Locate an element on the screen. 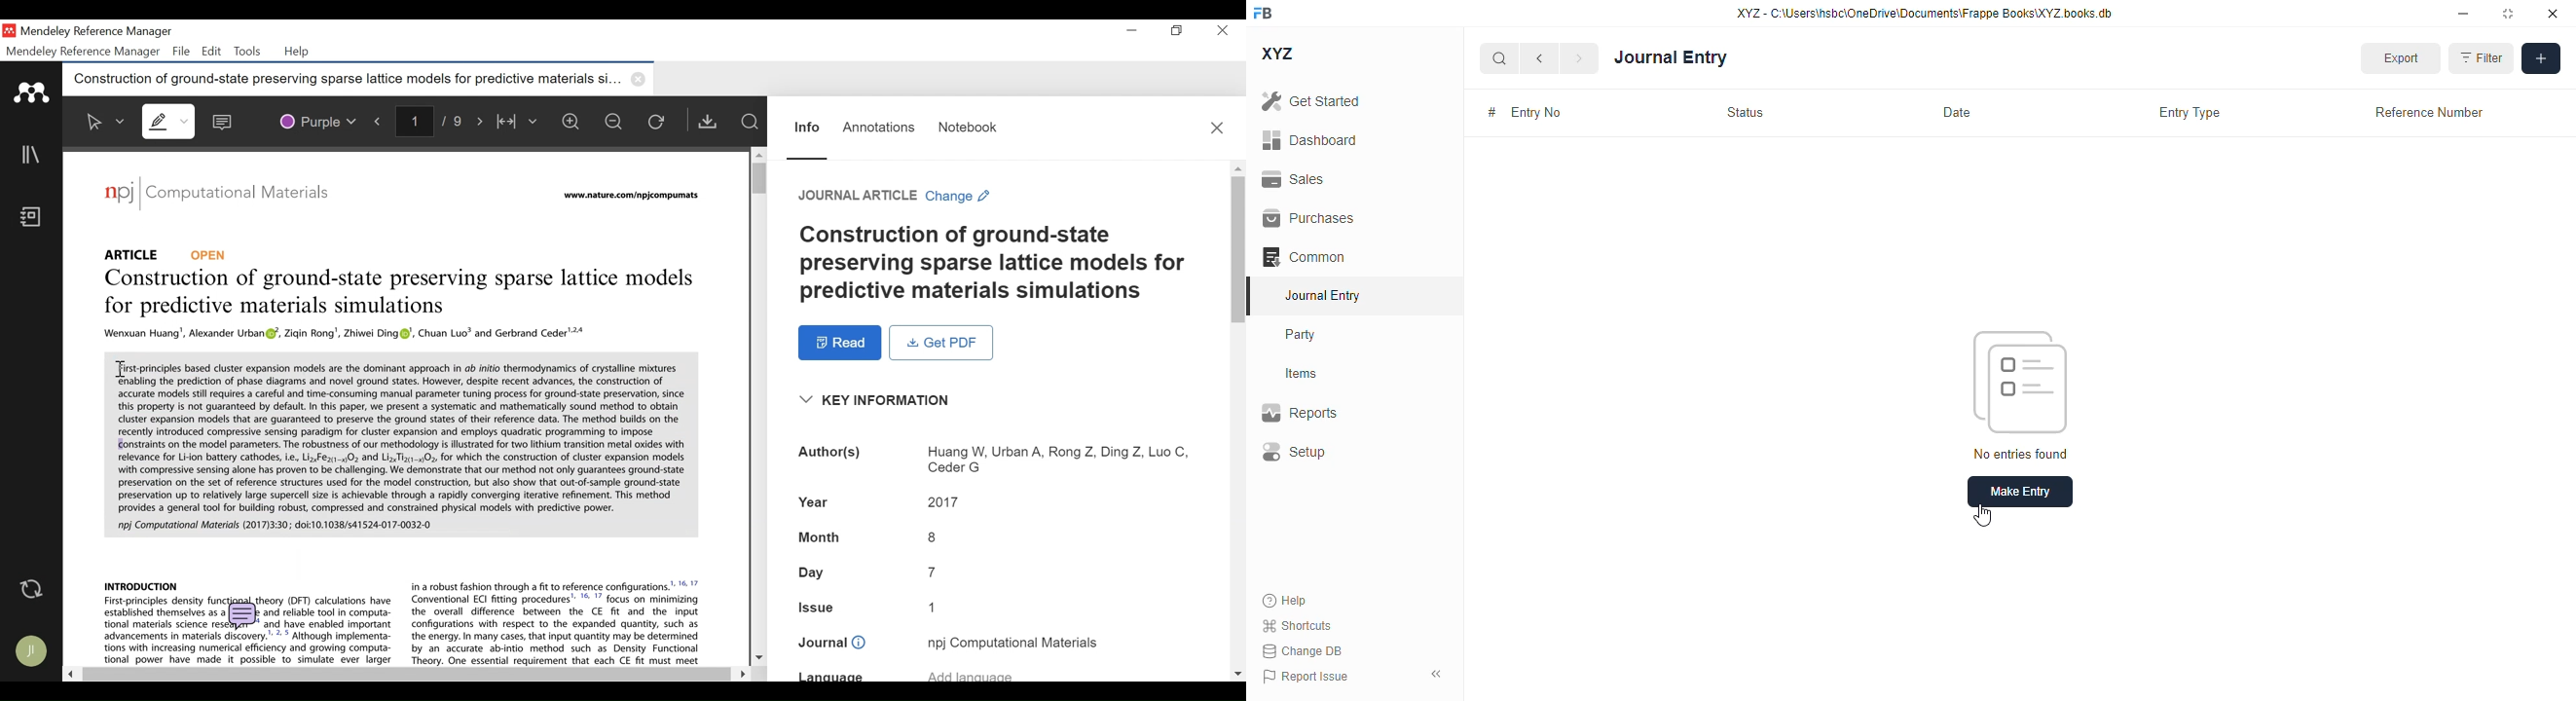 The width and height of the screenshot is (2576, 728). Year is located at coordinates (816, 500).